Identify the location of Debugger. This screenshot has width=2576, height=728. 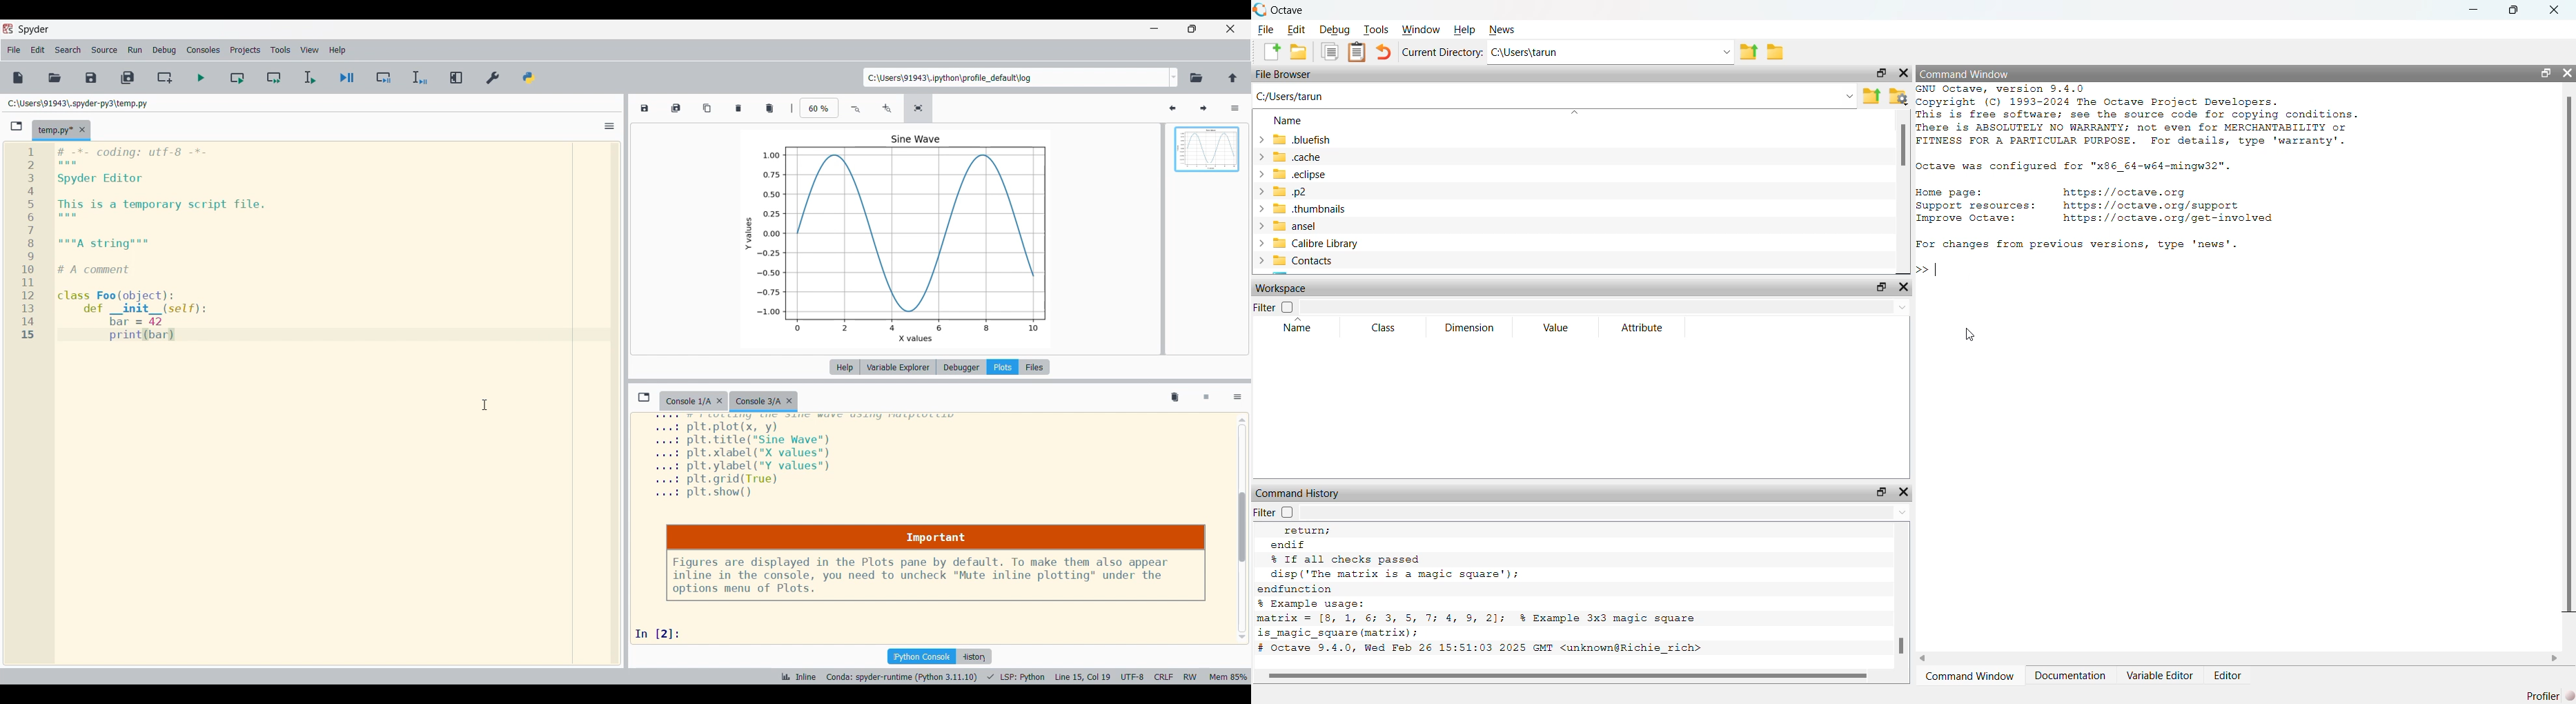
(961, 367).